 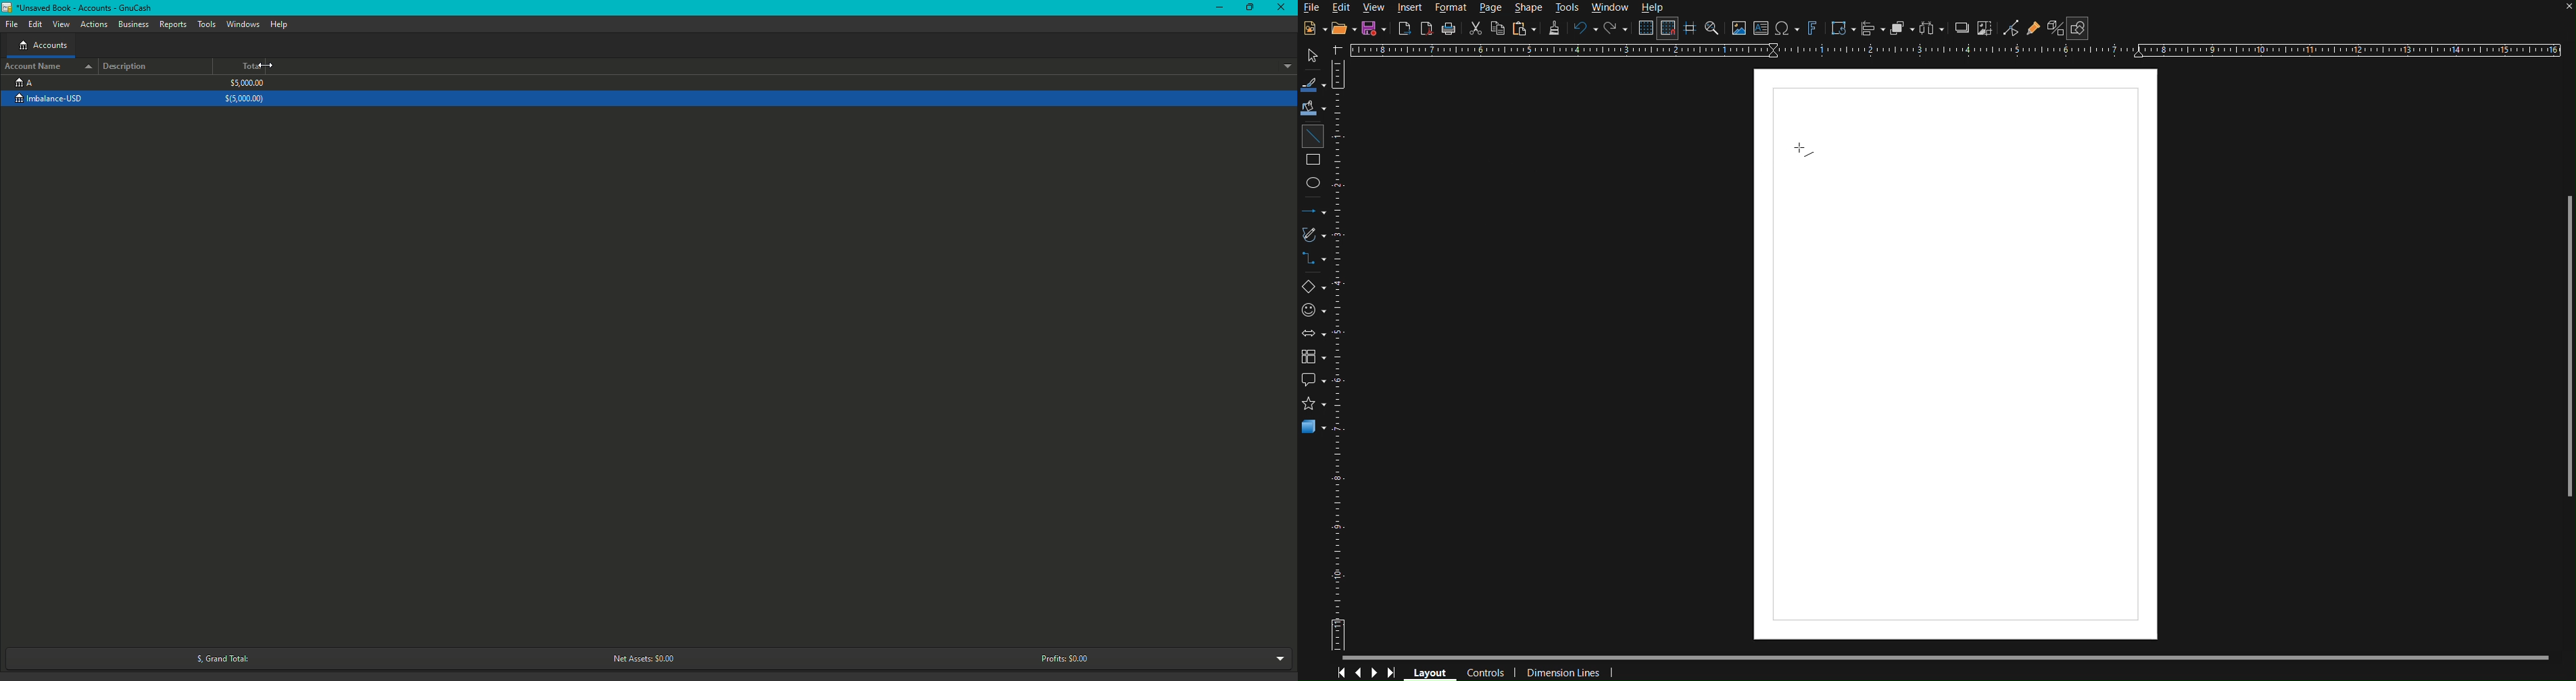 What do you see at coordinates (208, 24) in the screenshot?
I see `Tools` at bounding box center [208, 24].